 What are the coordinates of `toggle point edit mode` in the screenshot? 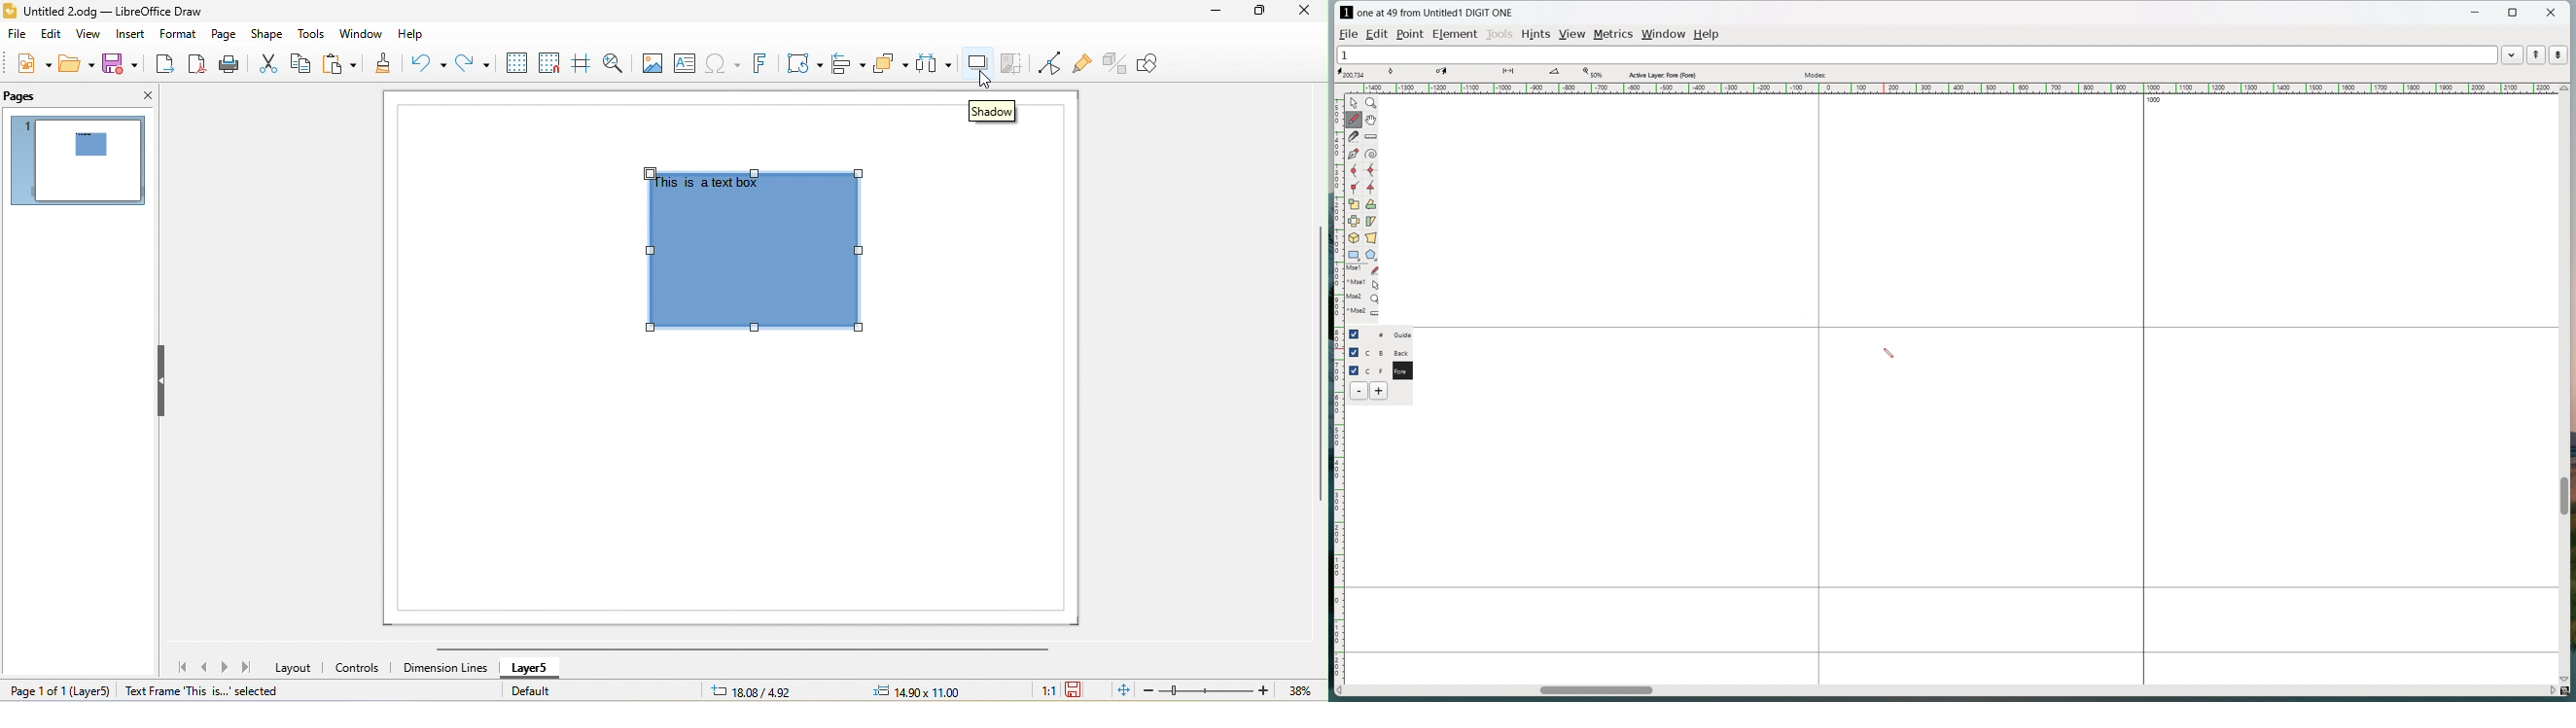 It's located at (1049, 63).